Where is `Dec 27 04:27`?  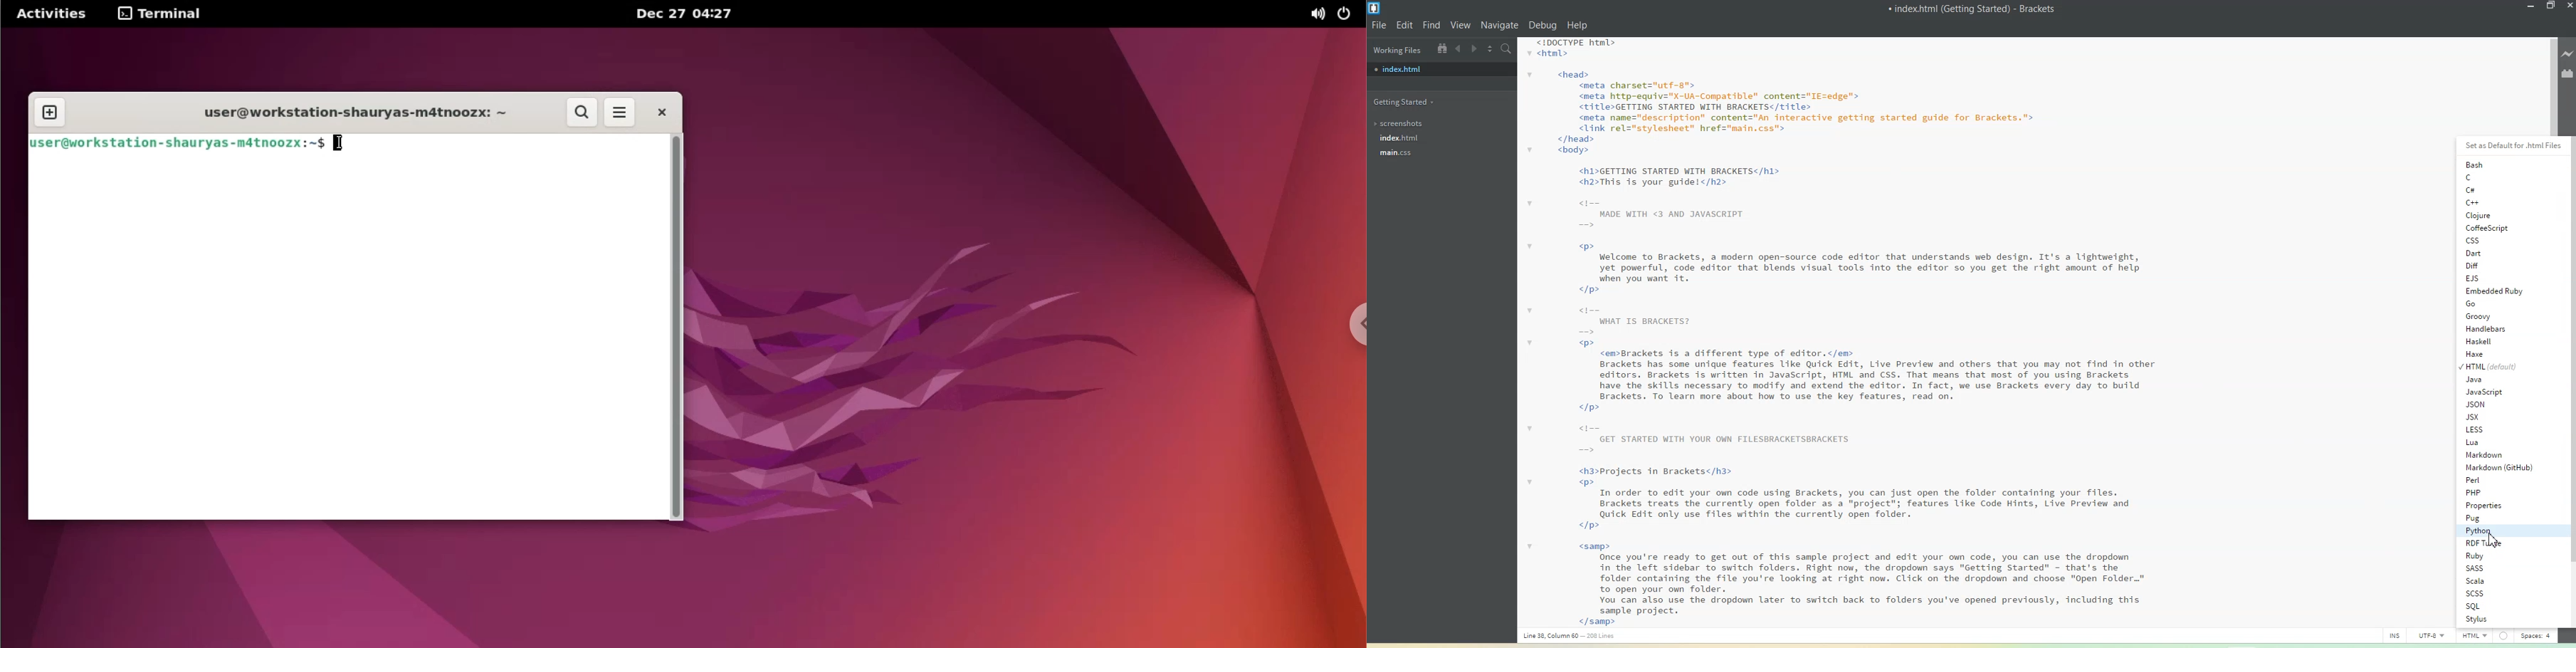
Dec 27 04:27 is located at coordinates (689, 15).